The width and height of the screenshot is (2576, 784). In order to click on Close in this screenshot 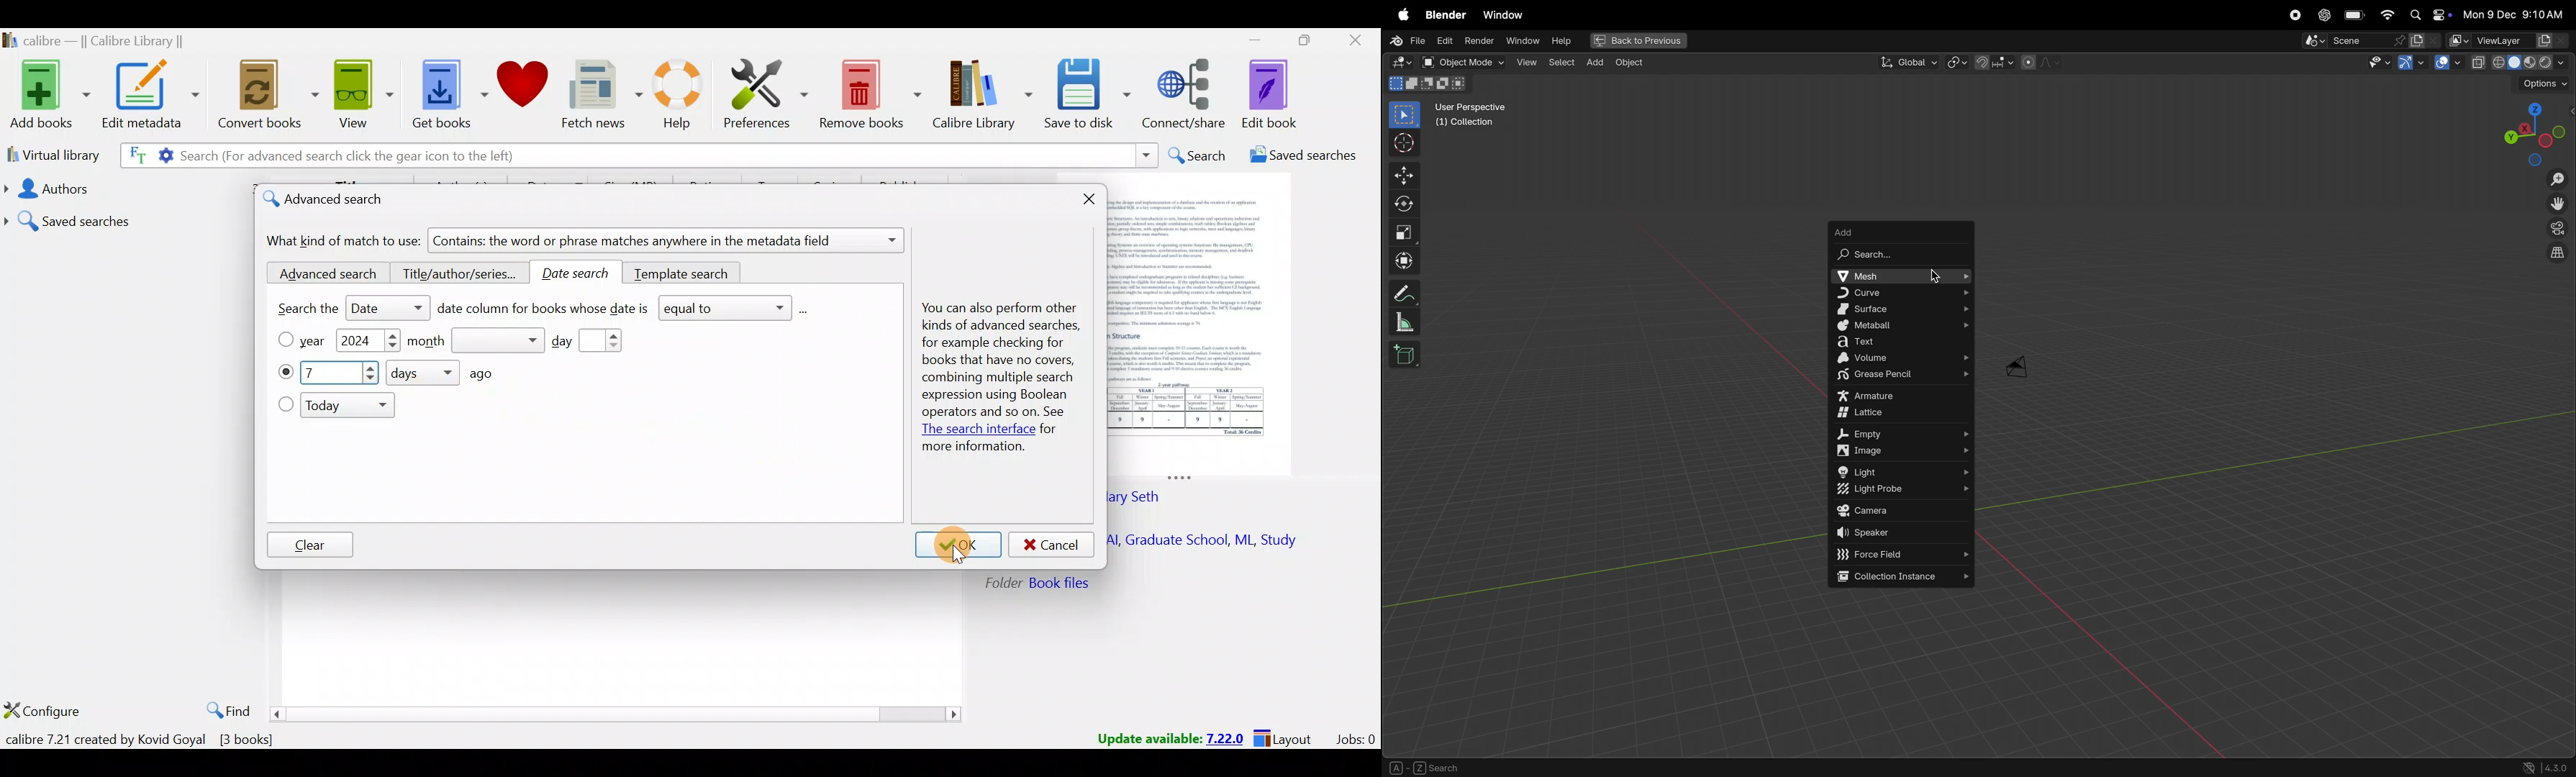, I will do `click(1092, 201)`.